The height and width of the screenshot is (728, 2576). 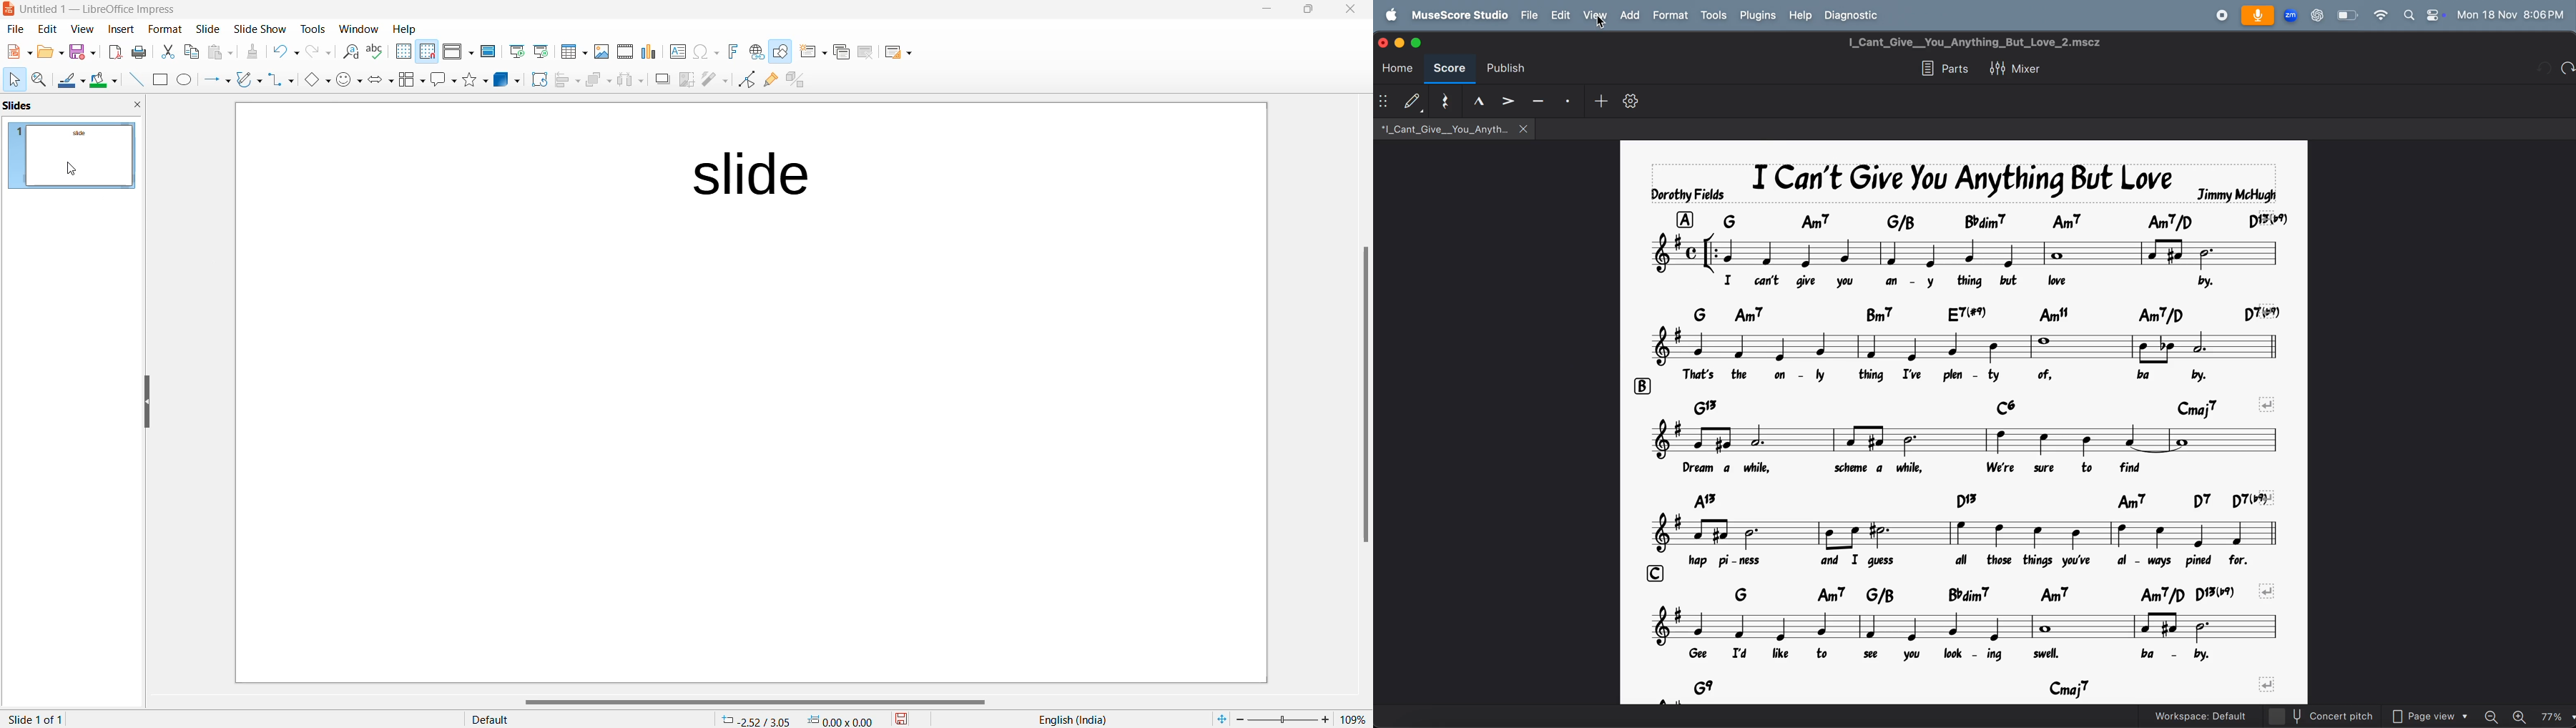 I want to click on redo , so click(x=319, y=54).